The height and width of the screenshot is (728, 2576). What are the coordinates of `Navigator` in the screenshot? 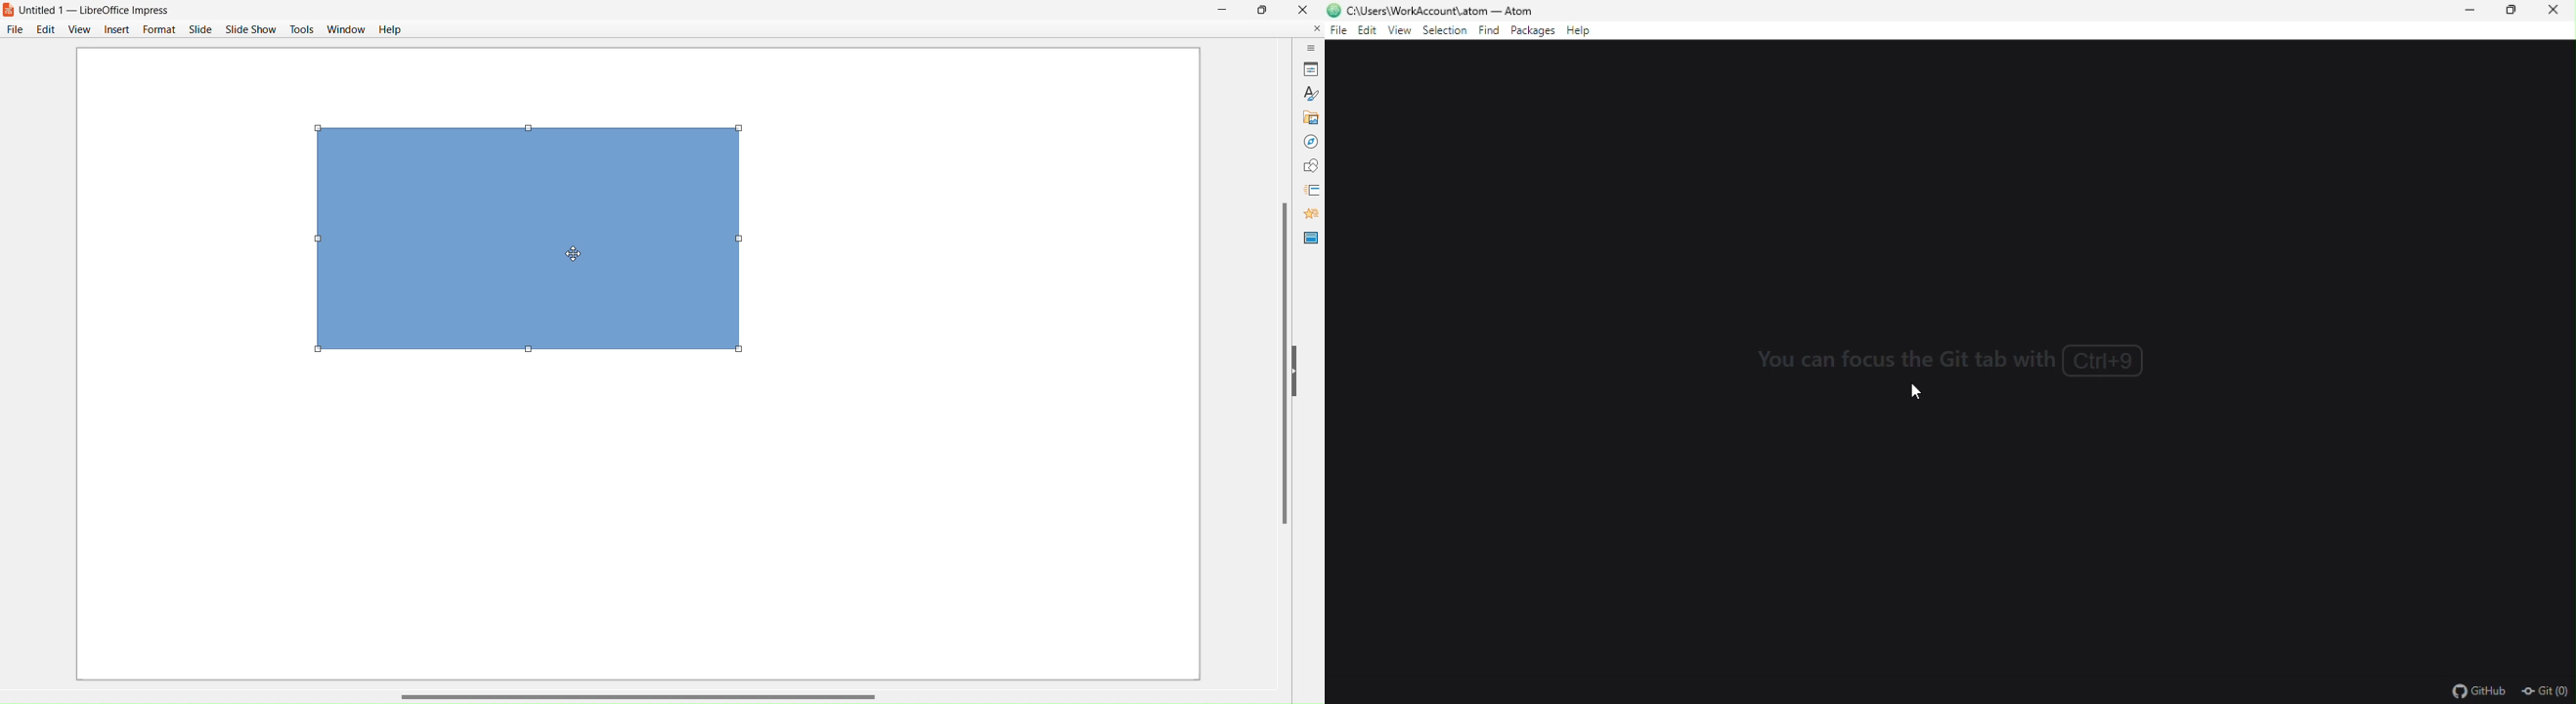 It's located at (1312, 141).